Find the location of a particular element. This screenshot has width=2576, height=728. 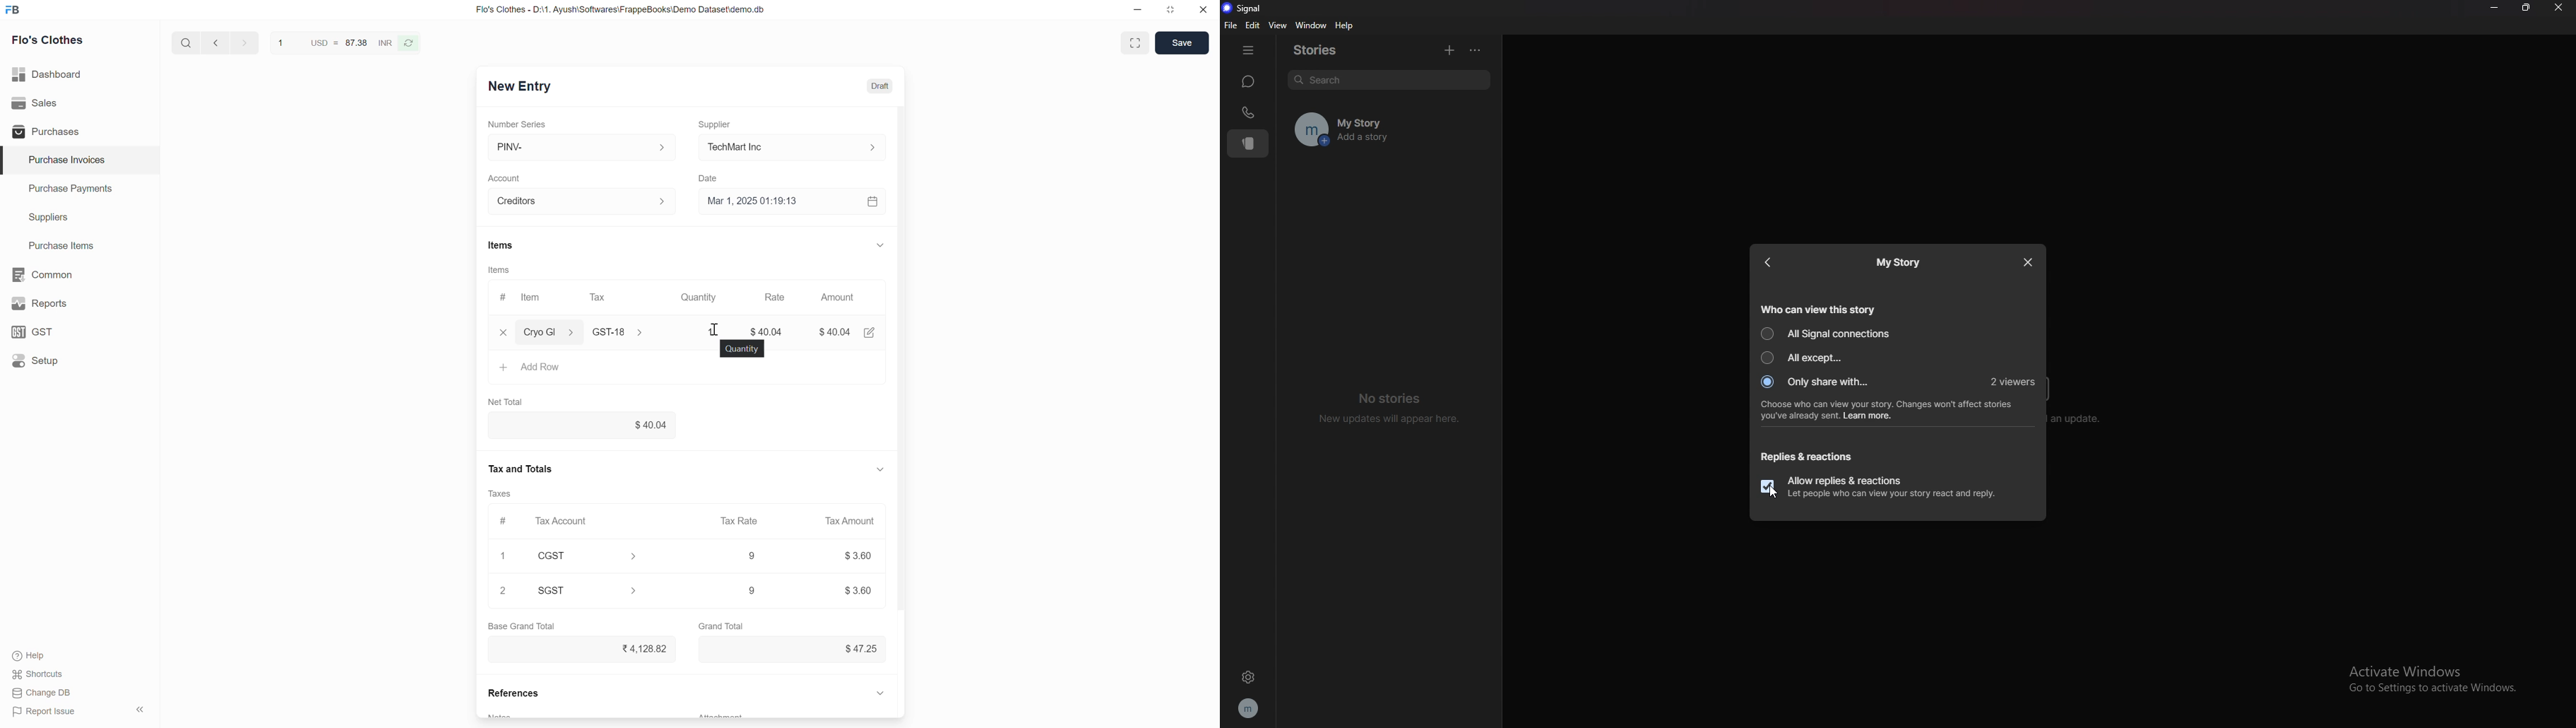

expand is located at coordinates (882, 692).